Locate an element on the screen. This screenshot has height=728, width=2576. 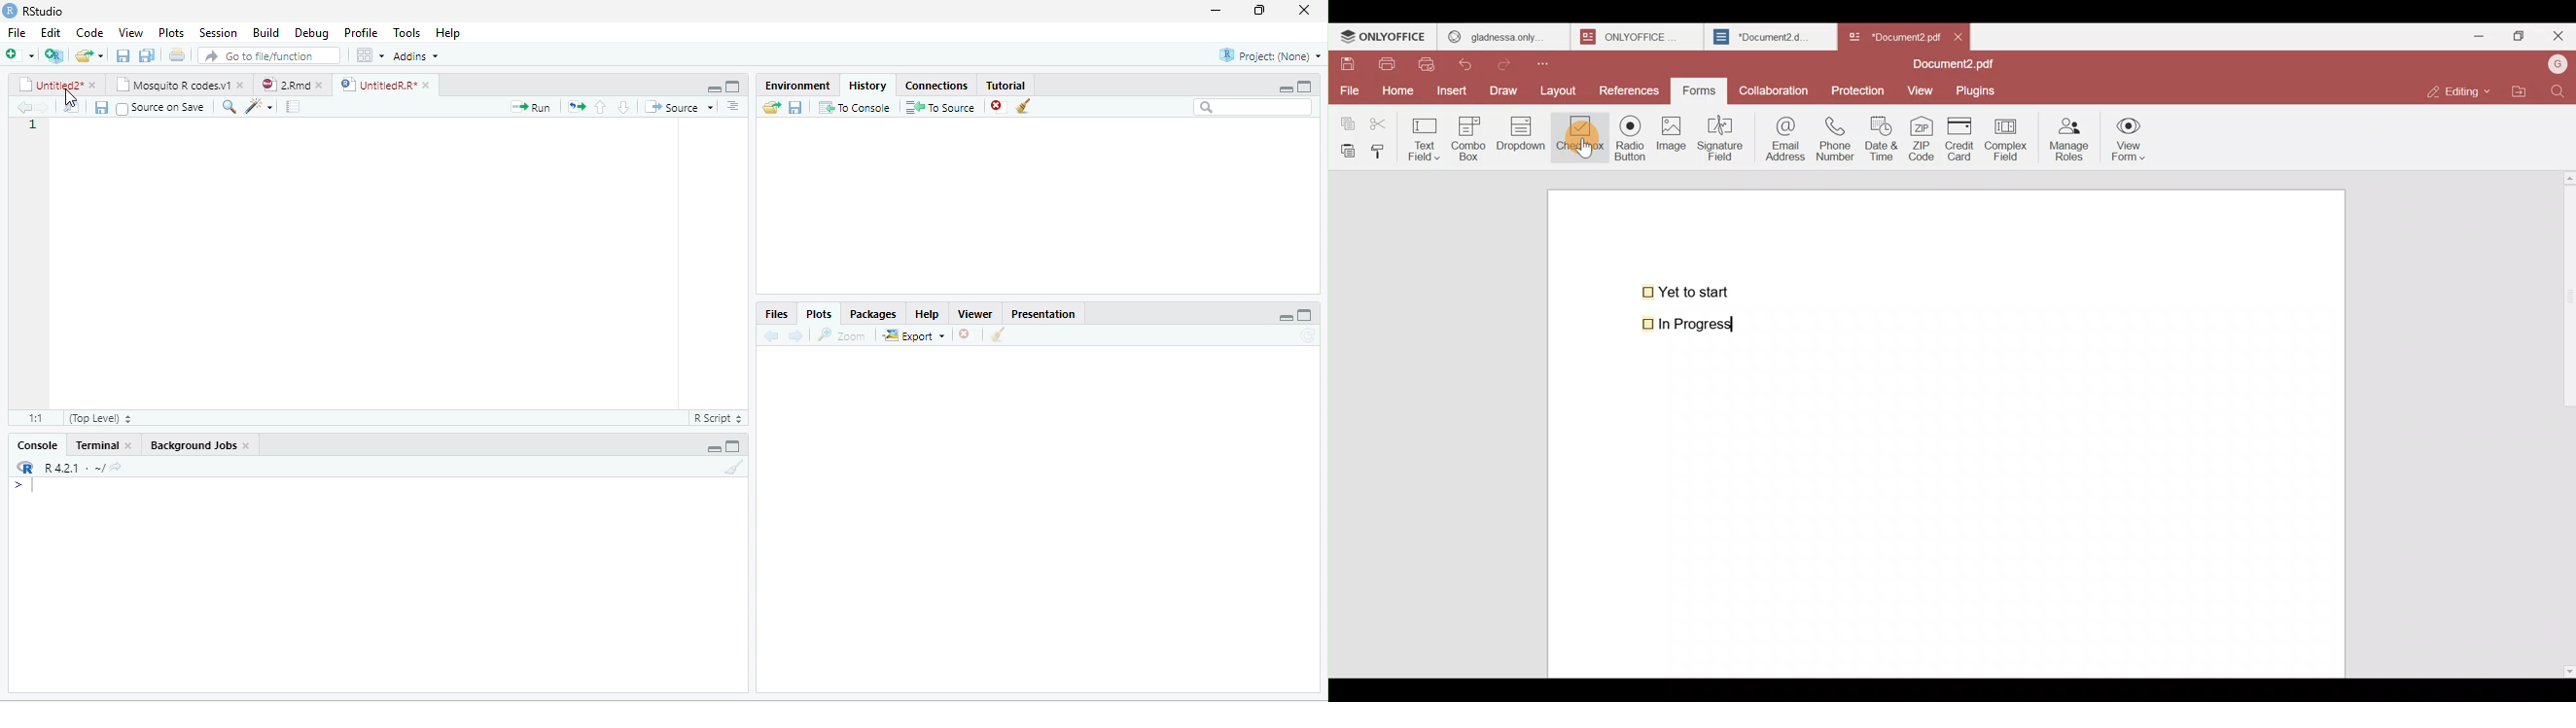
to console is located at coordinates (856, 109).